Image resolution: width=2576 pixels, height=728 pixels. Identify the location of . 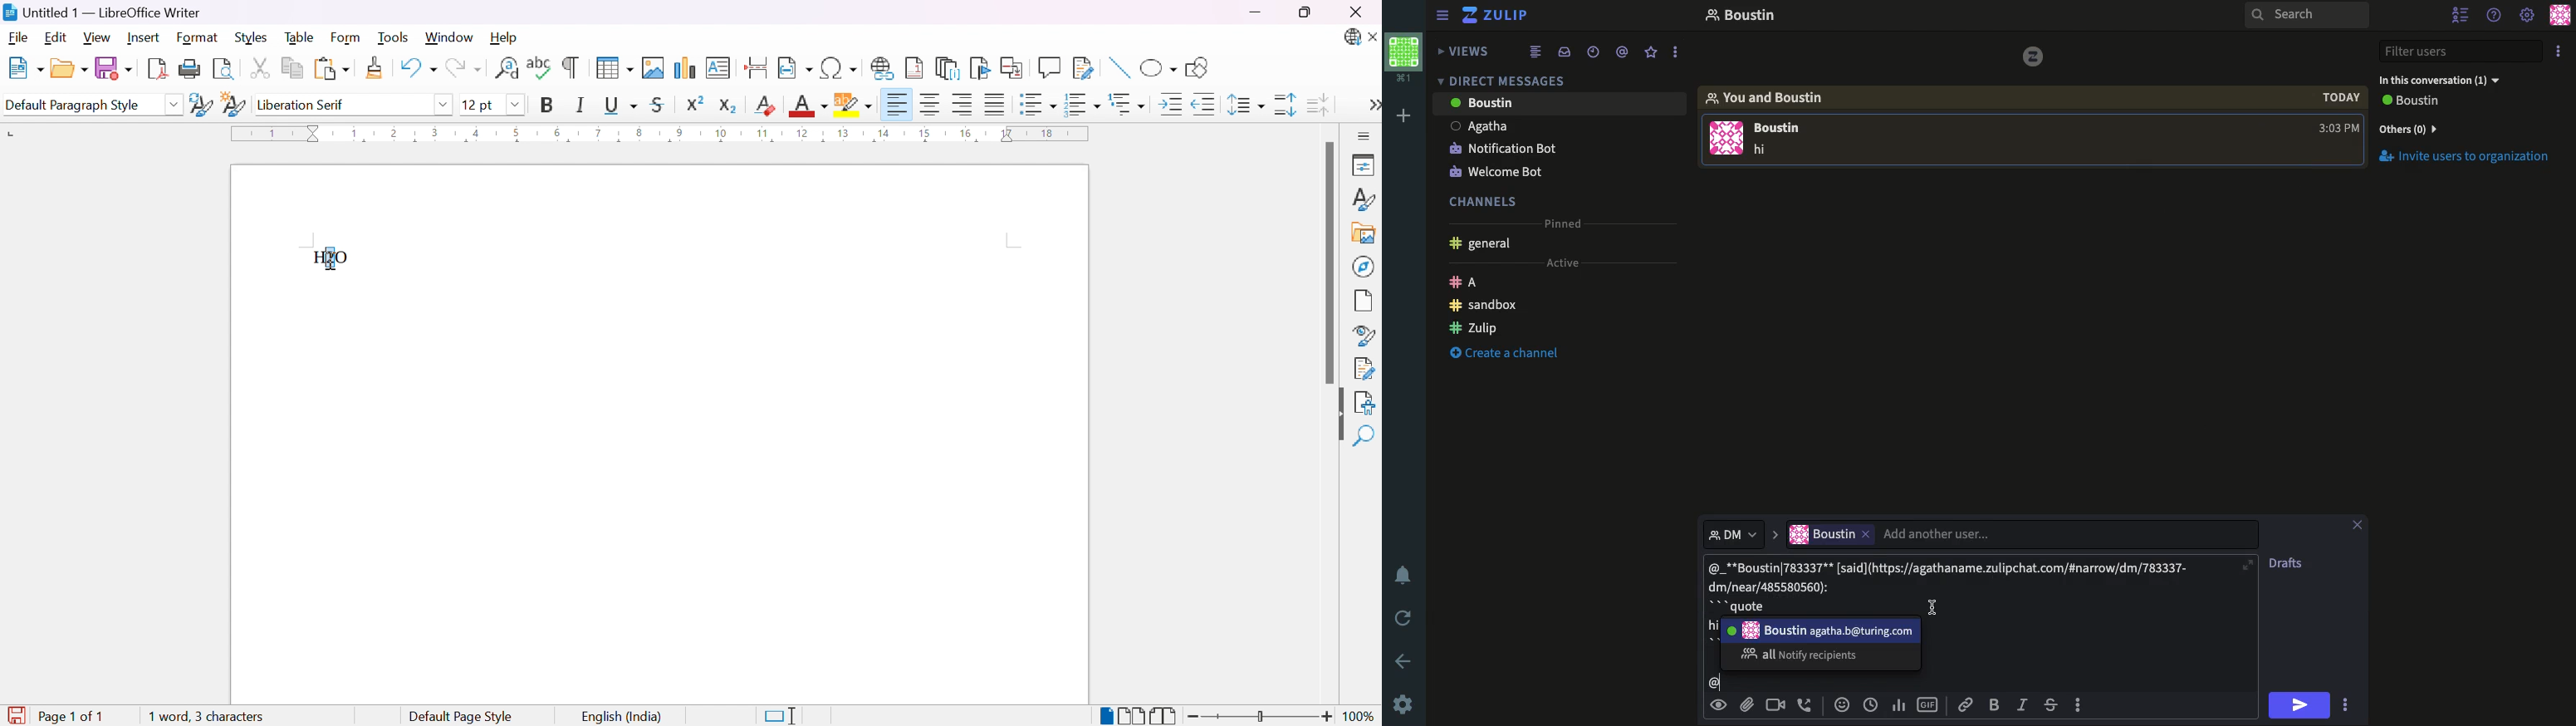
(374, 68).